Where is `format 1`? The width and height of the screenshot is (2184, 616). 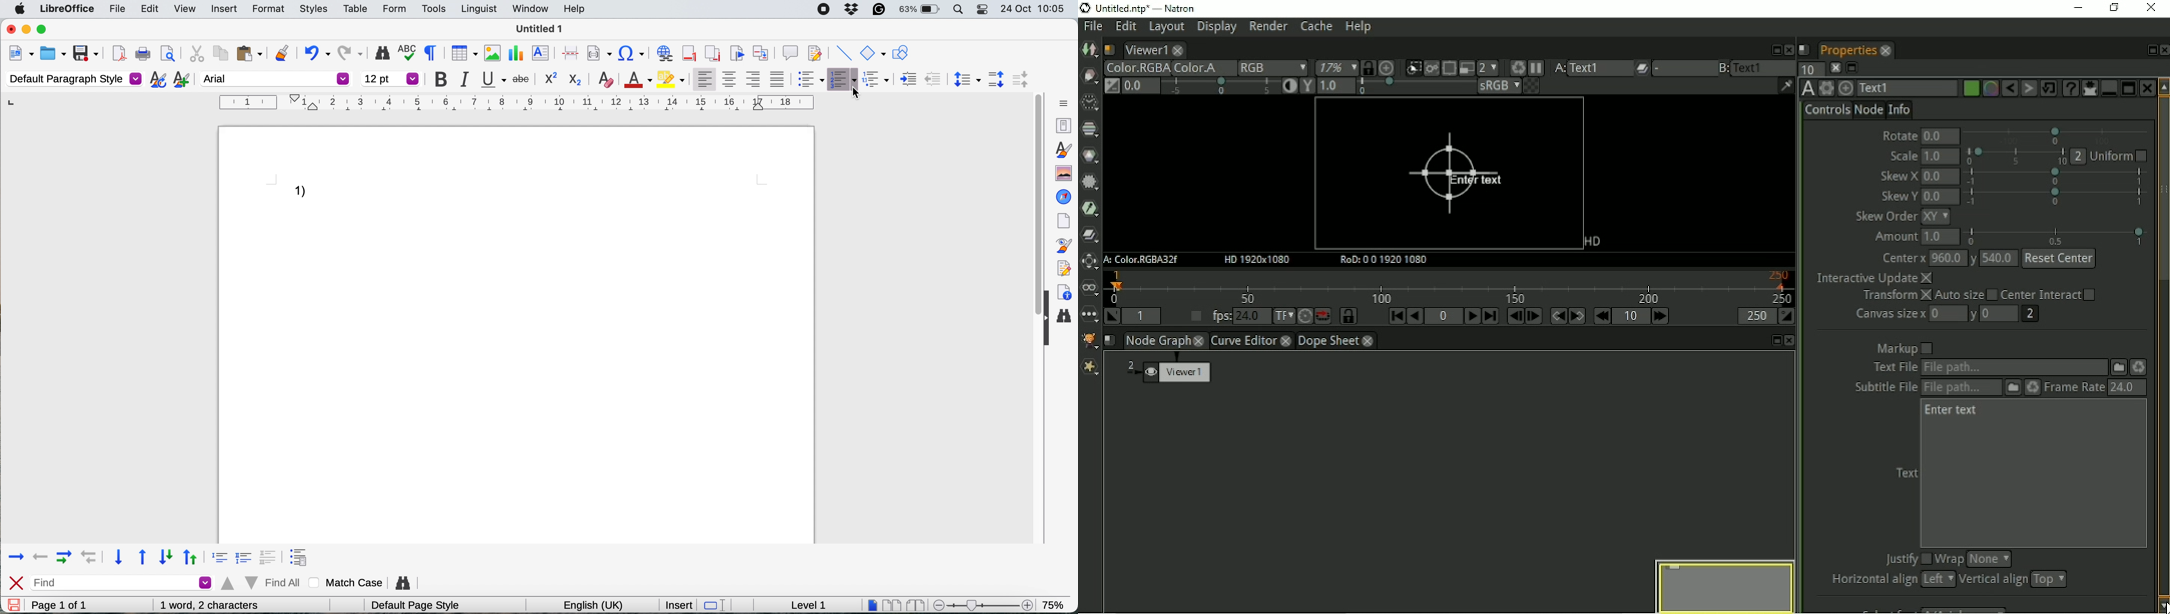 format 1 is located at coordinates (217, 556).